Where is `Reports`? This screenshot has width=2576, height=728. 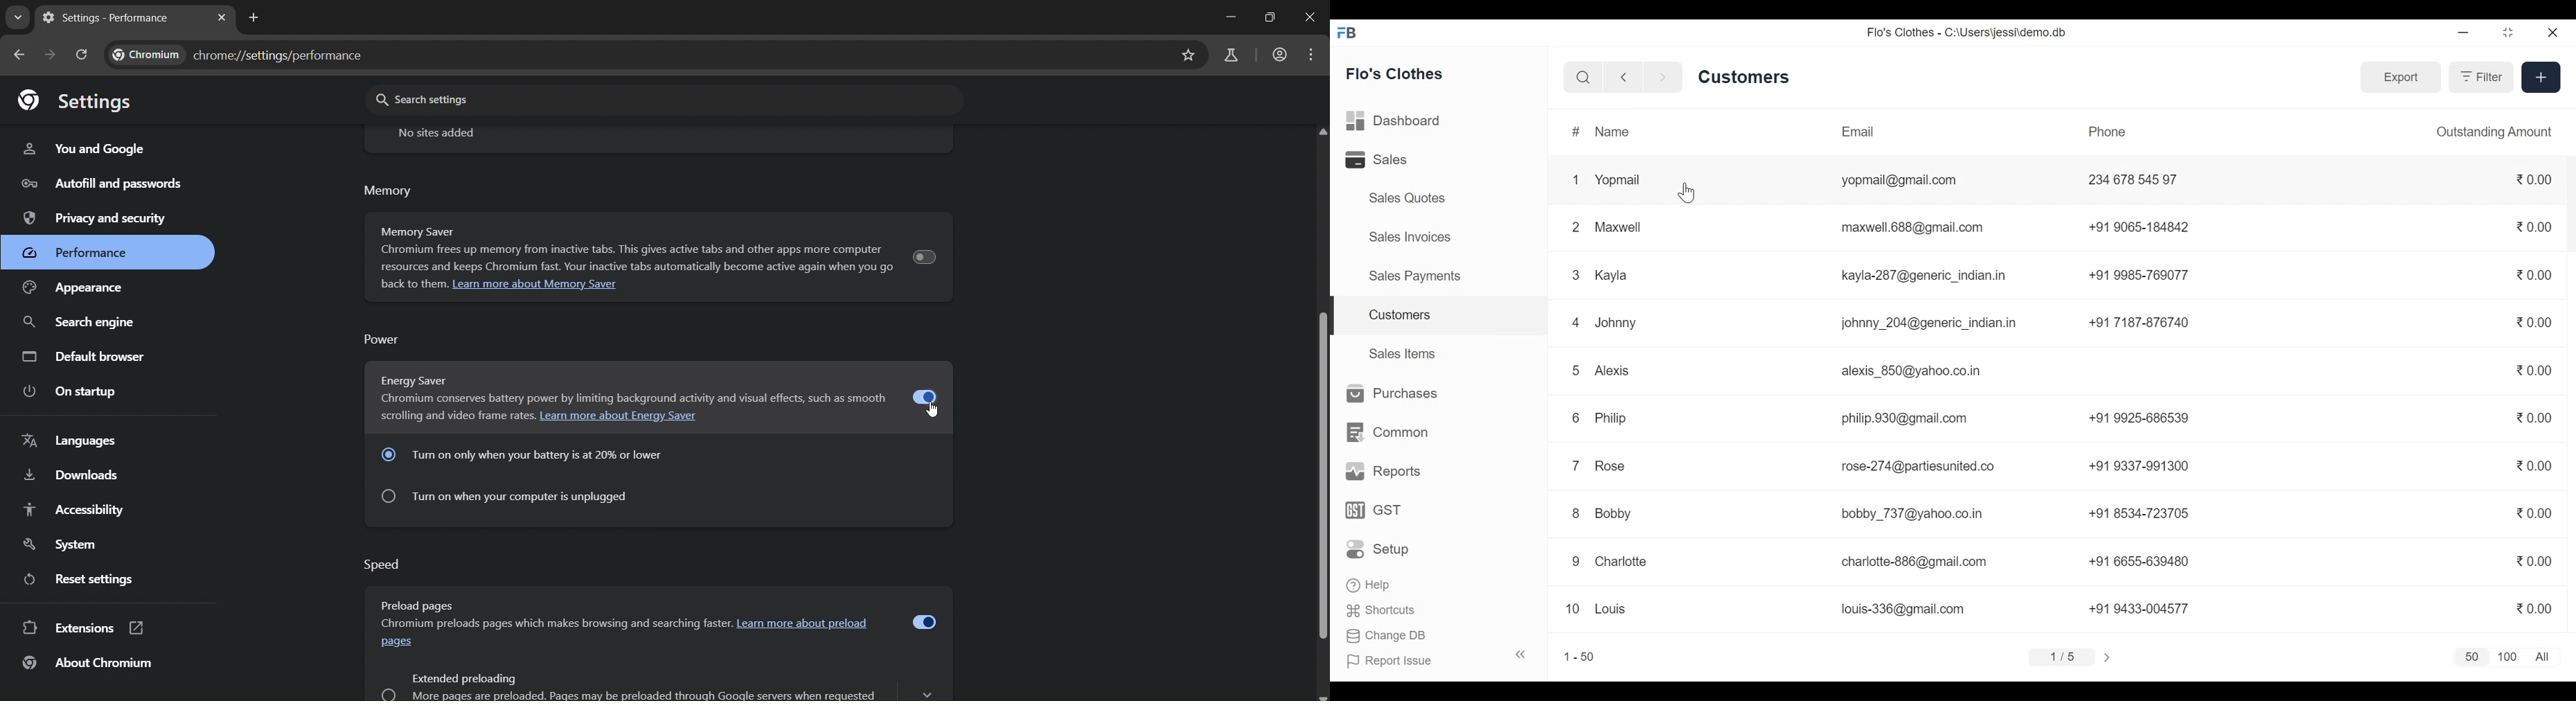 Reports is located at coordinates (1384, 472).